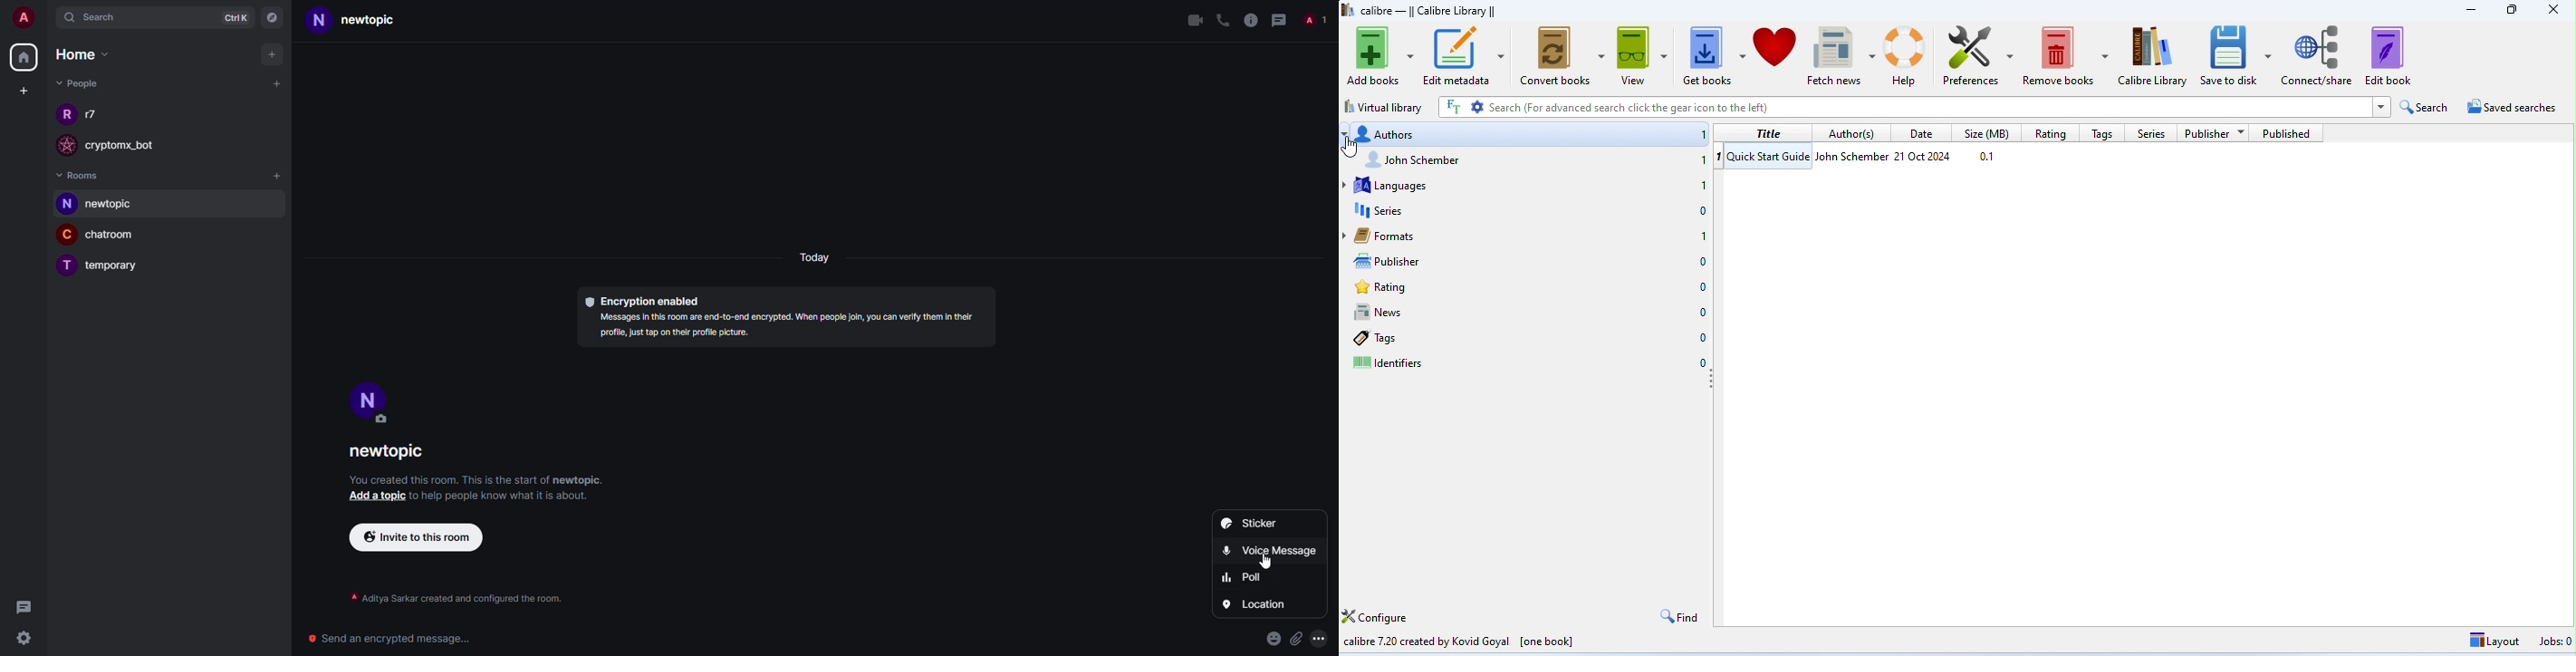 Image resolution: width=2576 pixels, height=672 pixels. What do you see at coordinates (1534, 263) in the screenshot?
I see `publisher` at bounding box center [1534, 263].